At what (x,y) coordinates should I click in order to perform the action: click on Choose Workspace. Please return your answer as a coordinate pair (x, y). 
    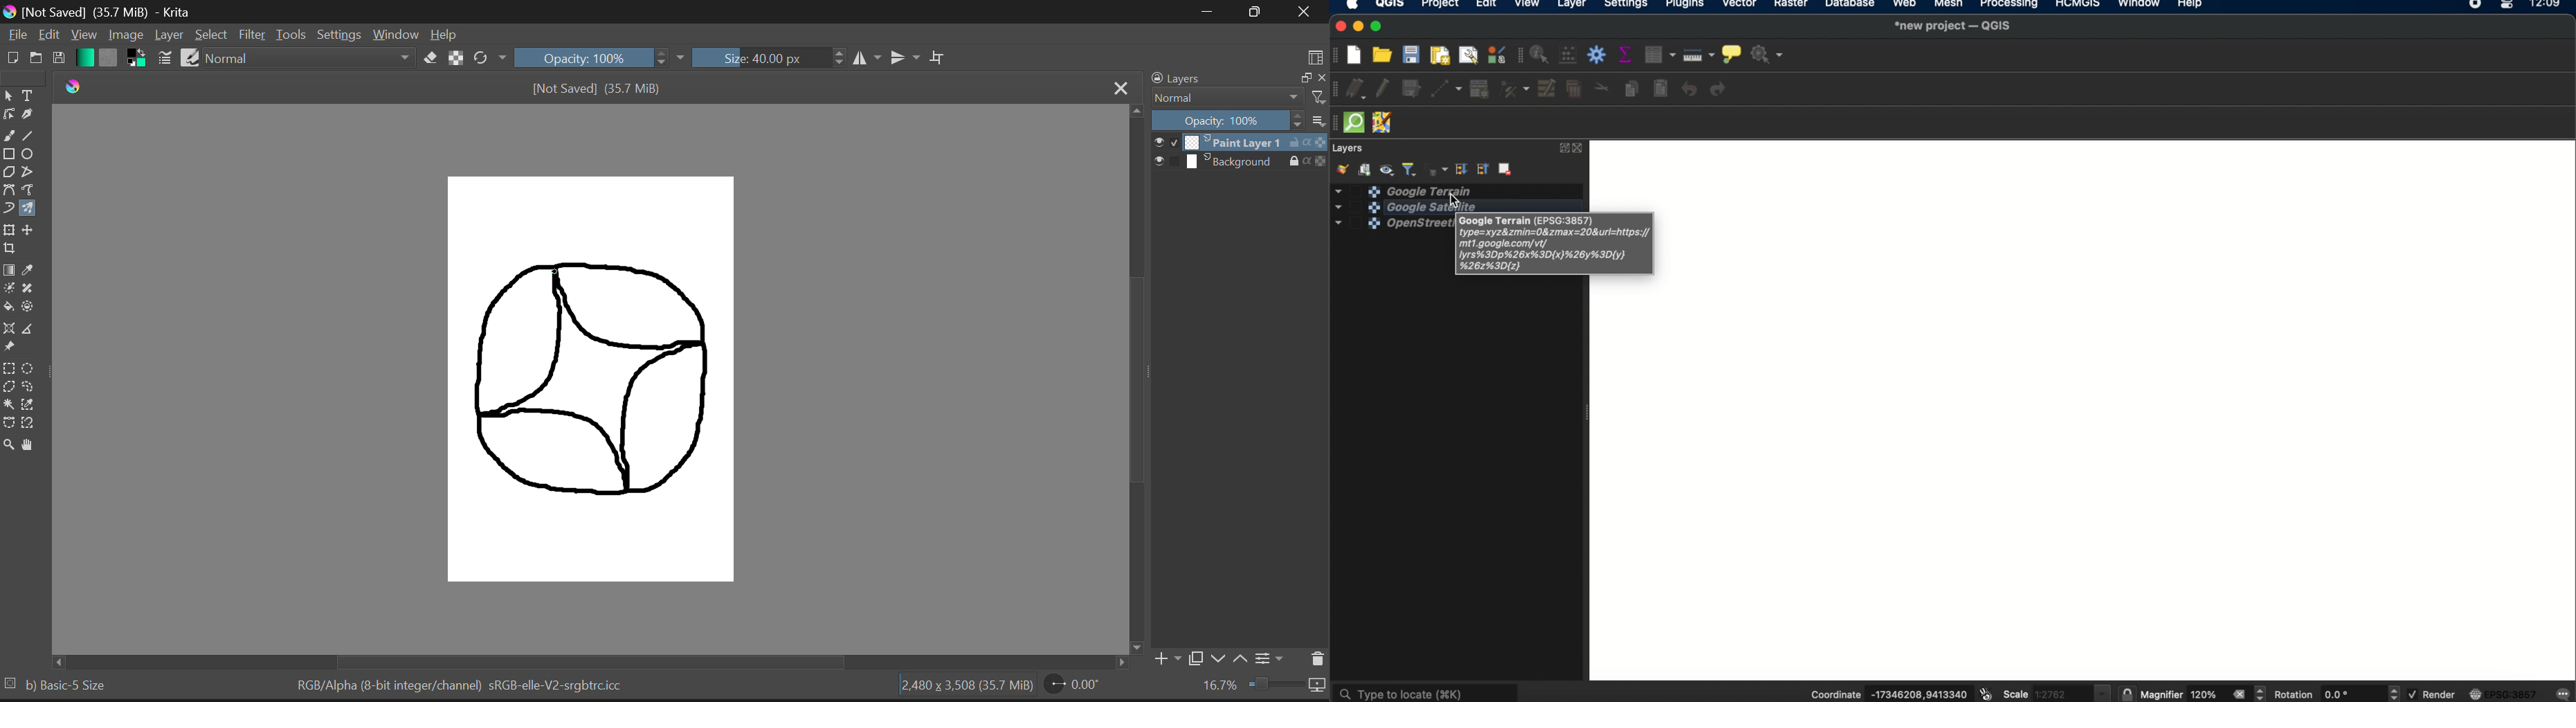
    Looking at the image, I should click on (1316, 59).